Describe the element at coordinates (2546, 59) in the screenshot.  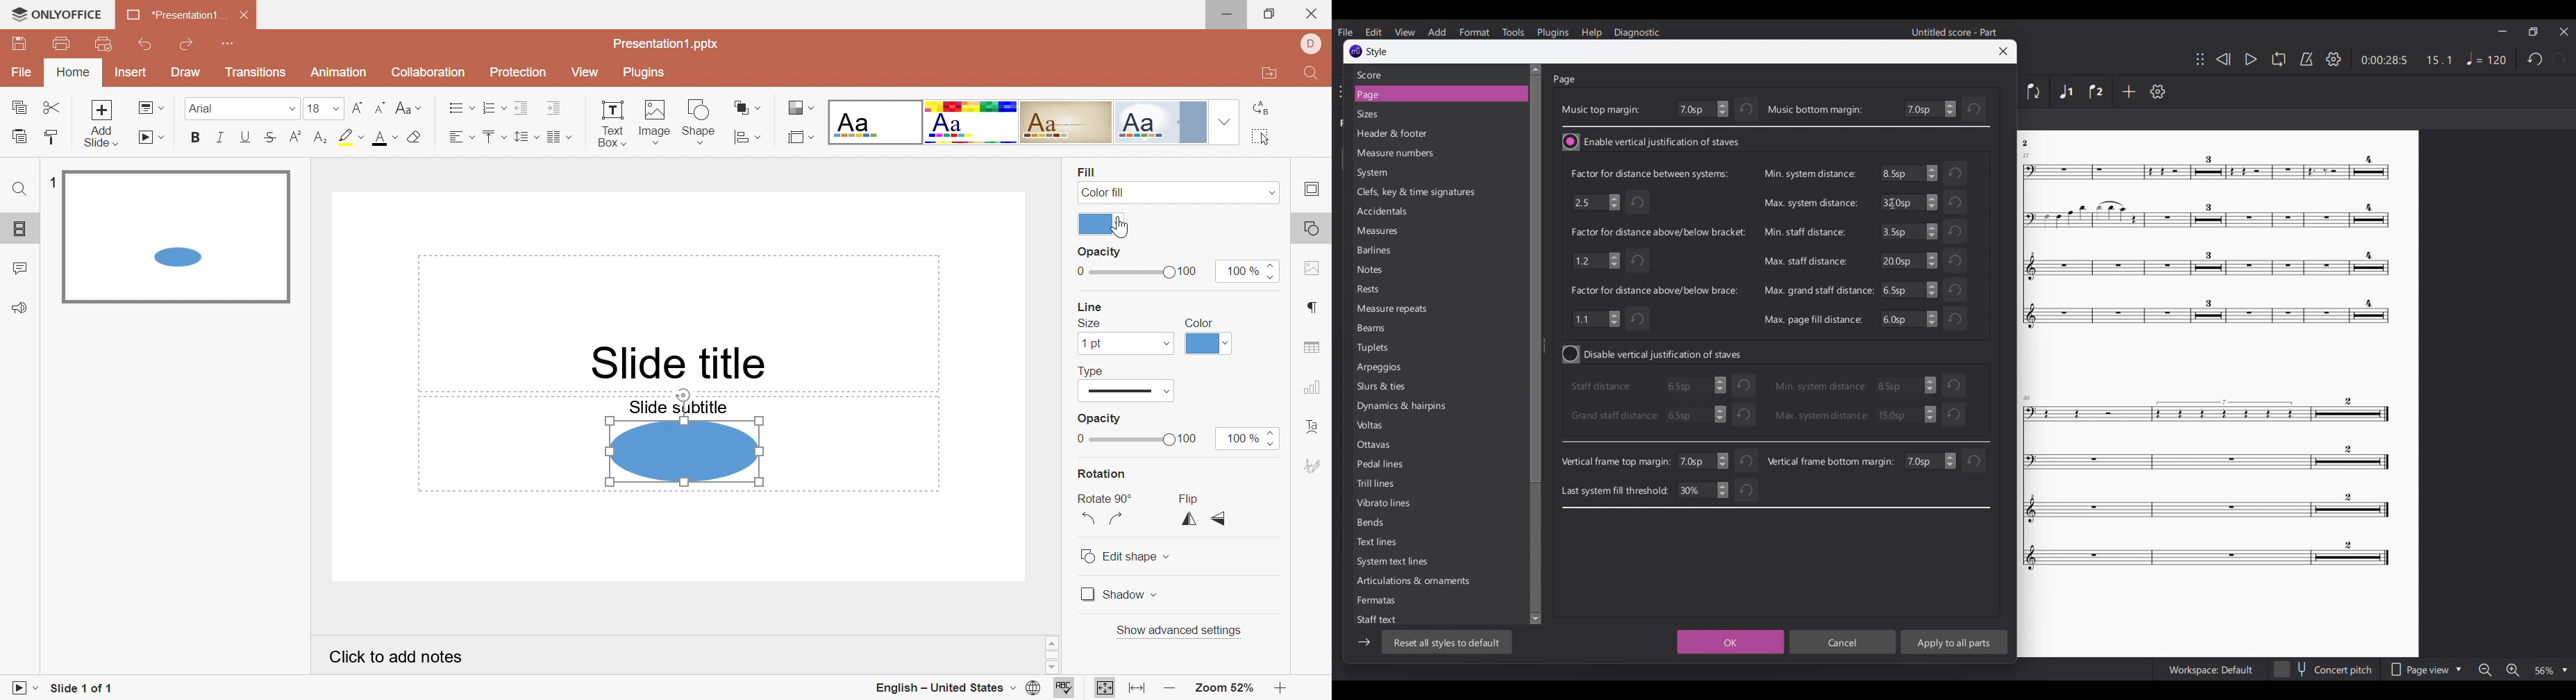
I see `Redo and undo` at that location.